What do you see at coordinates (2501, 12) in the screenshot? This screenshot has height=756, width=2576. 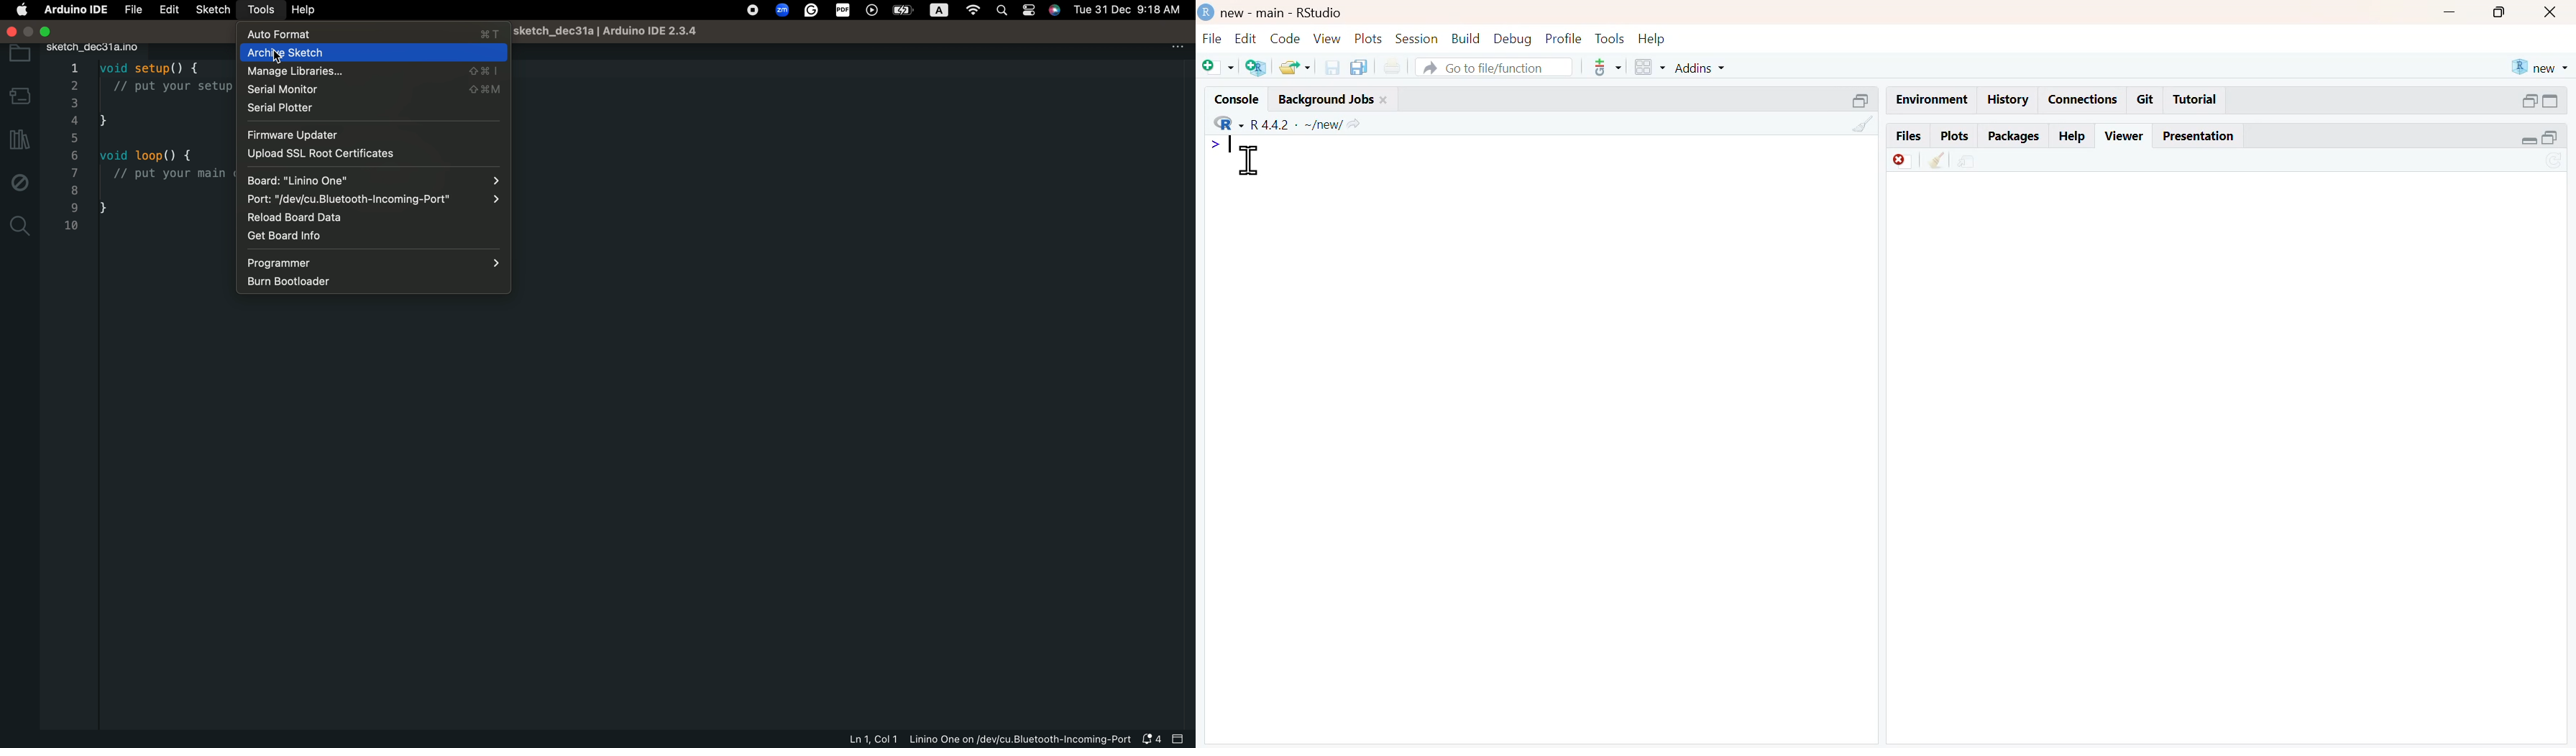 I see `maximize` at bounding box center [2501, 12].